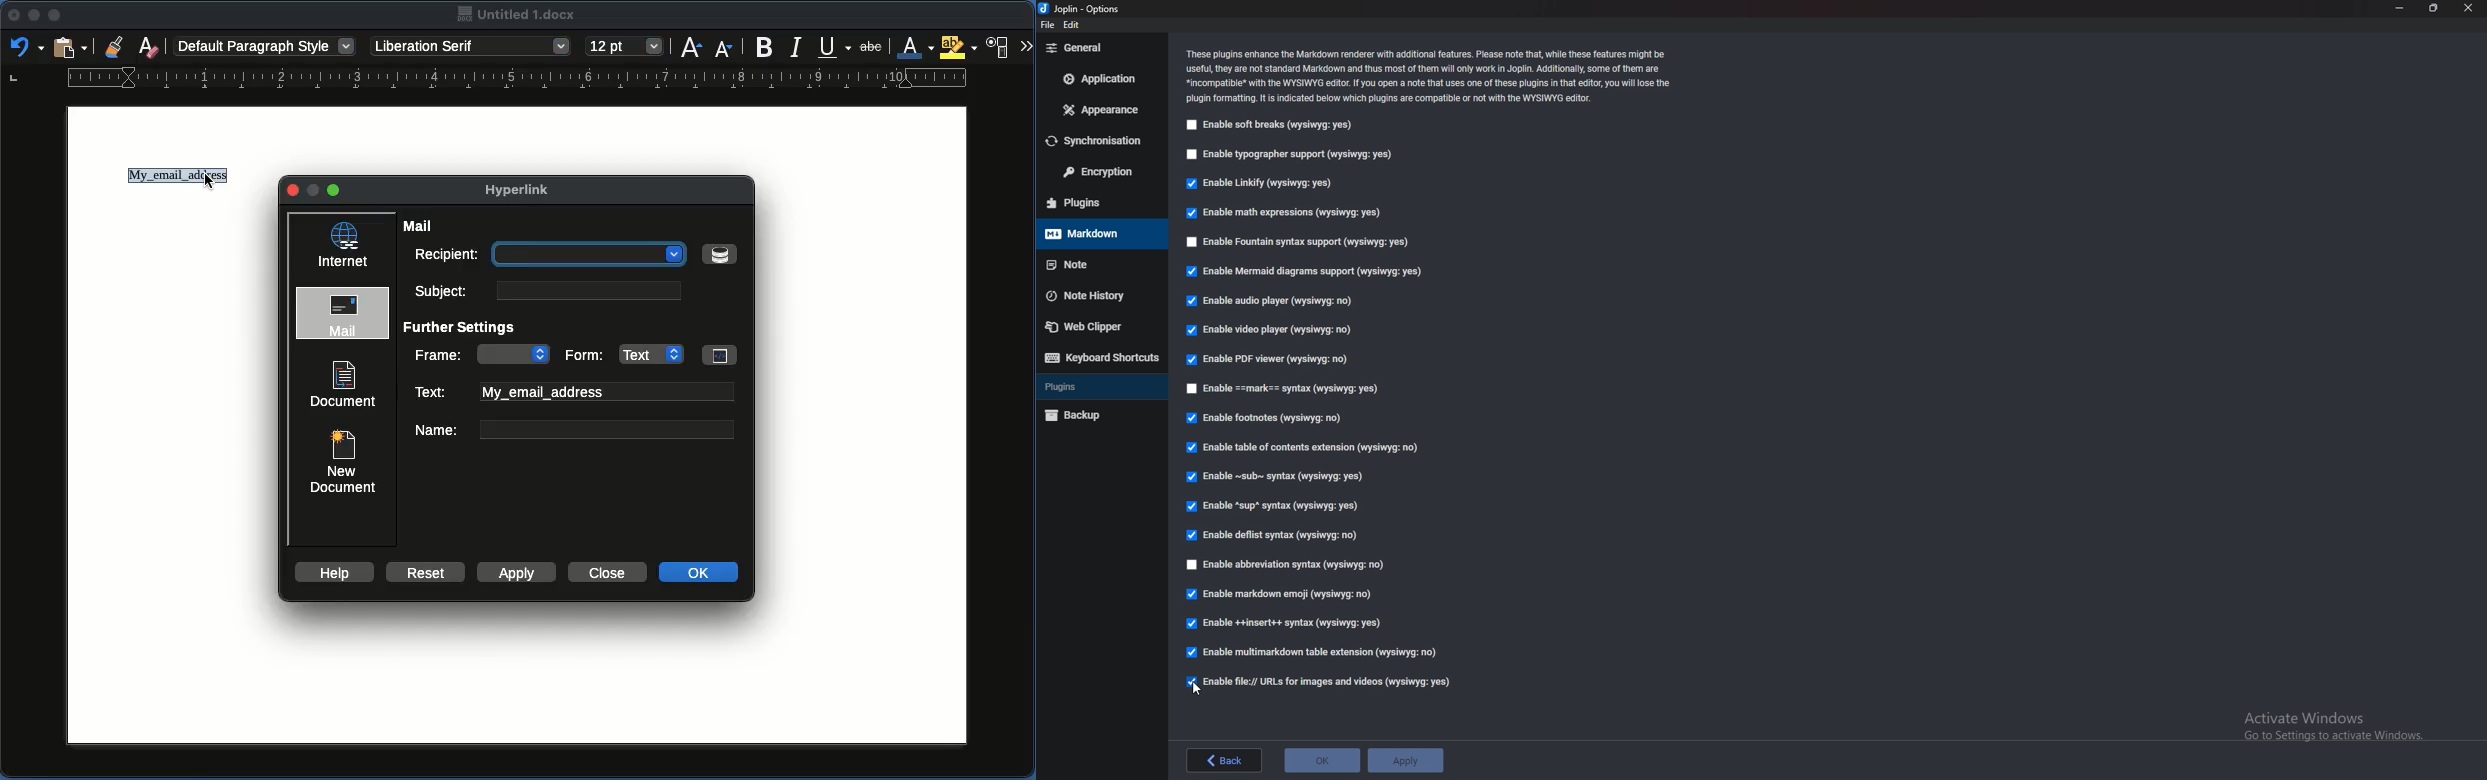 The height and width of the screenshot is (784, 2492). I want to click on plugins, so click(1095, 202).